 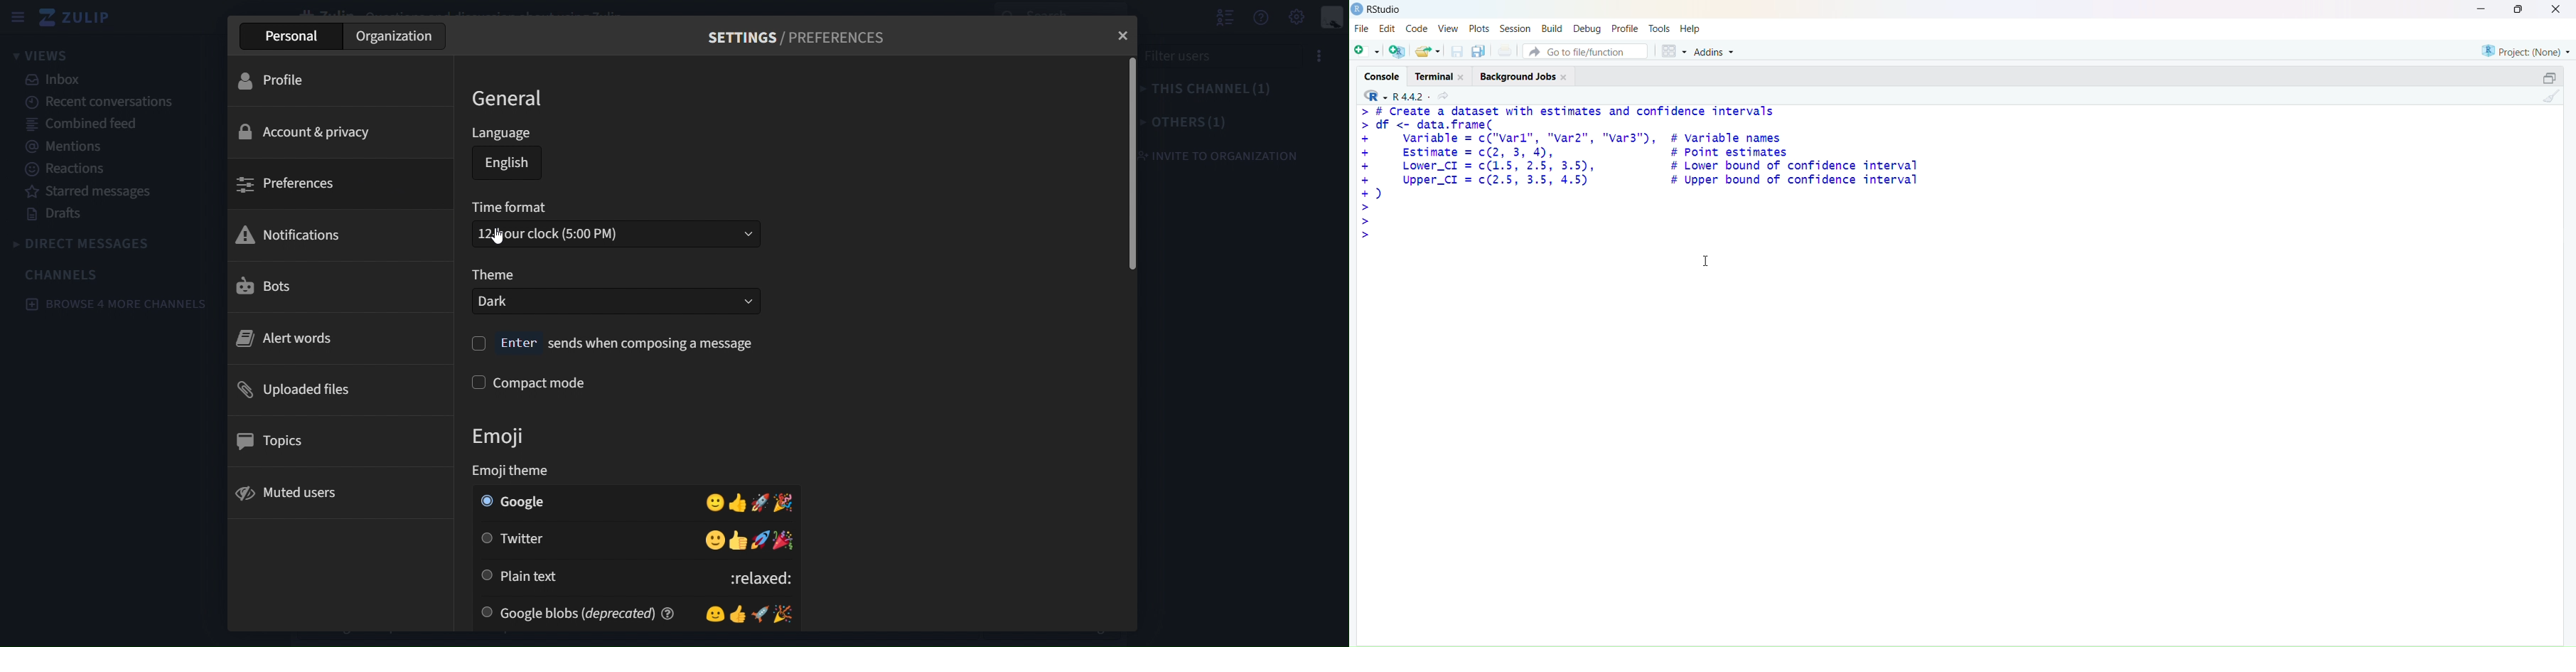 I want to click on cursor, so click(x=1706, y=262).